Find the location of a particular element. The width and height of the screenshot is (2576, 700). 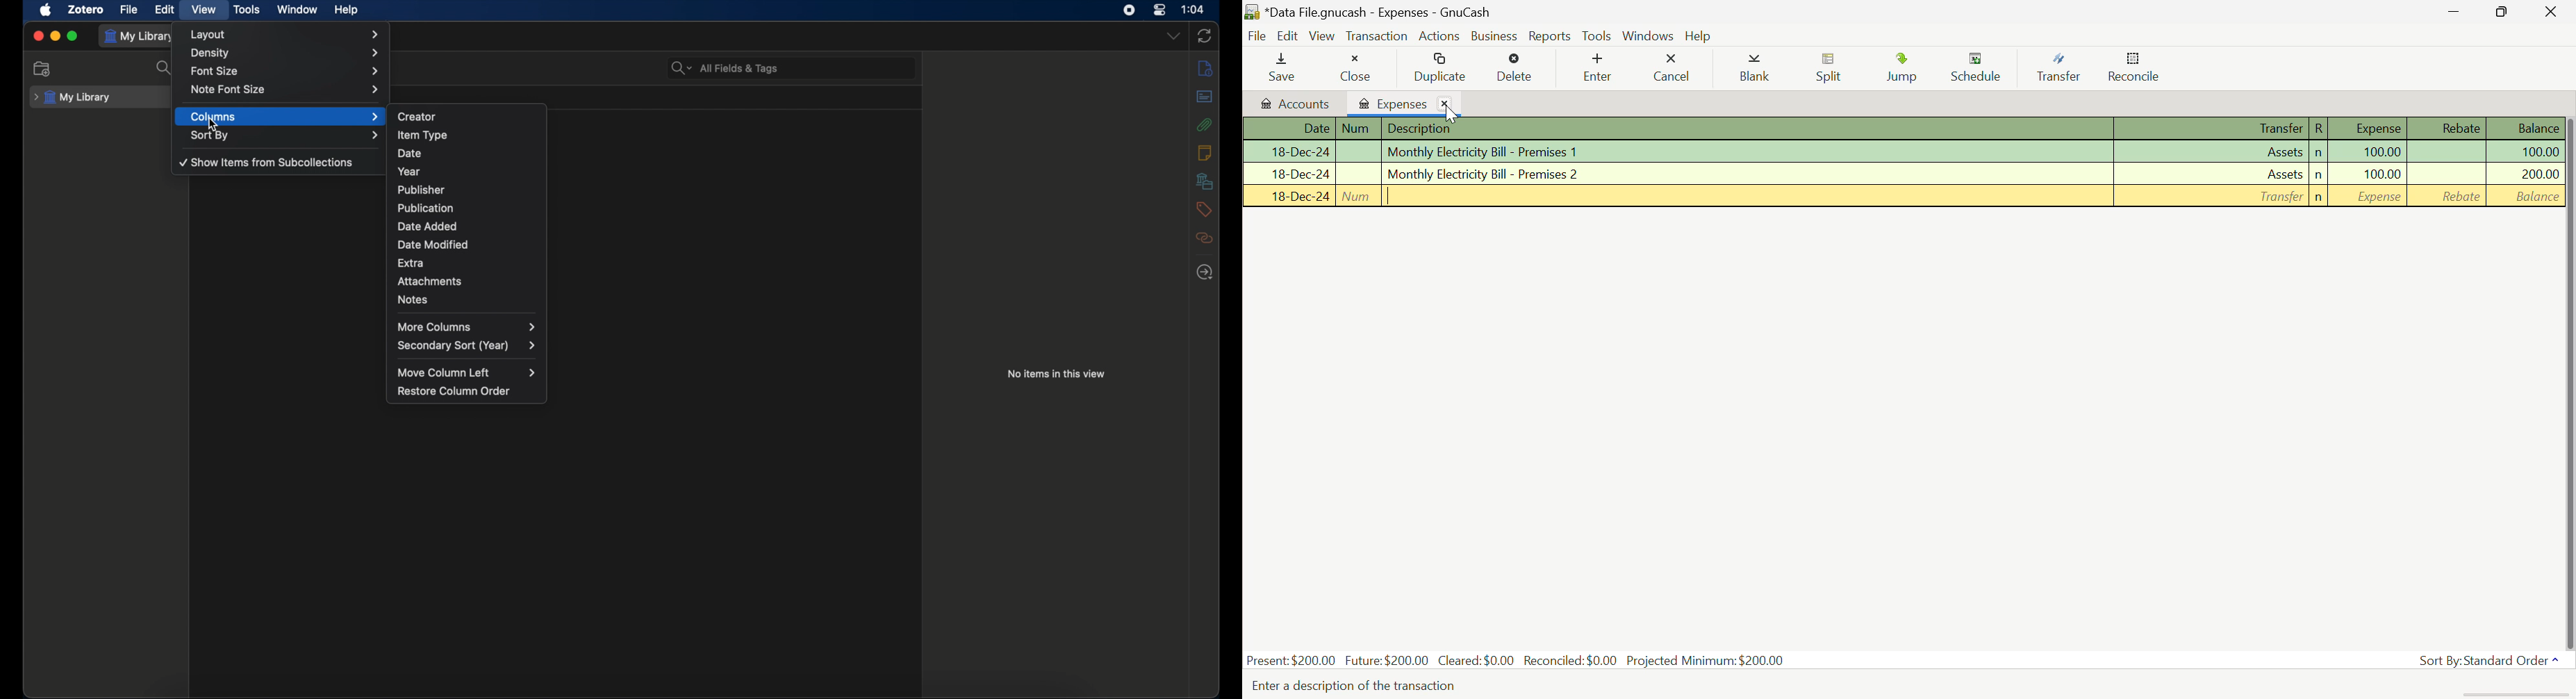

File is located at coordinates (1257, 37).